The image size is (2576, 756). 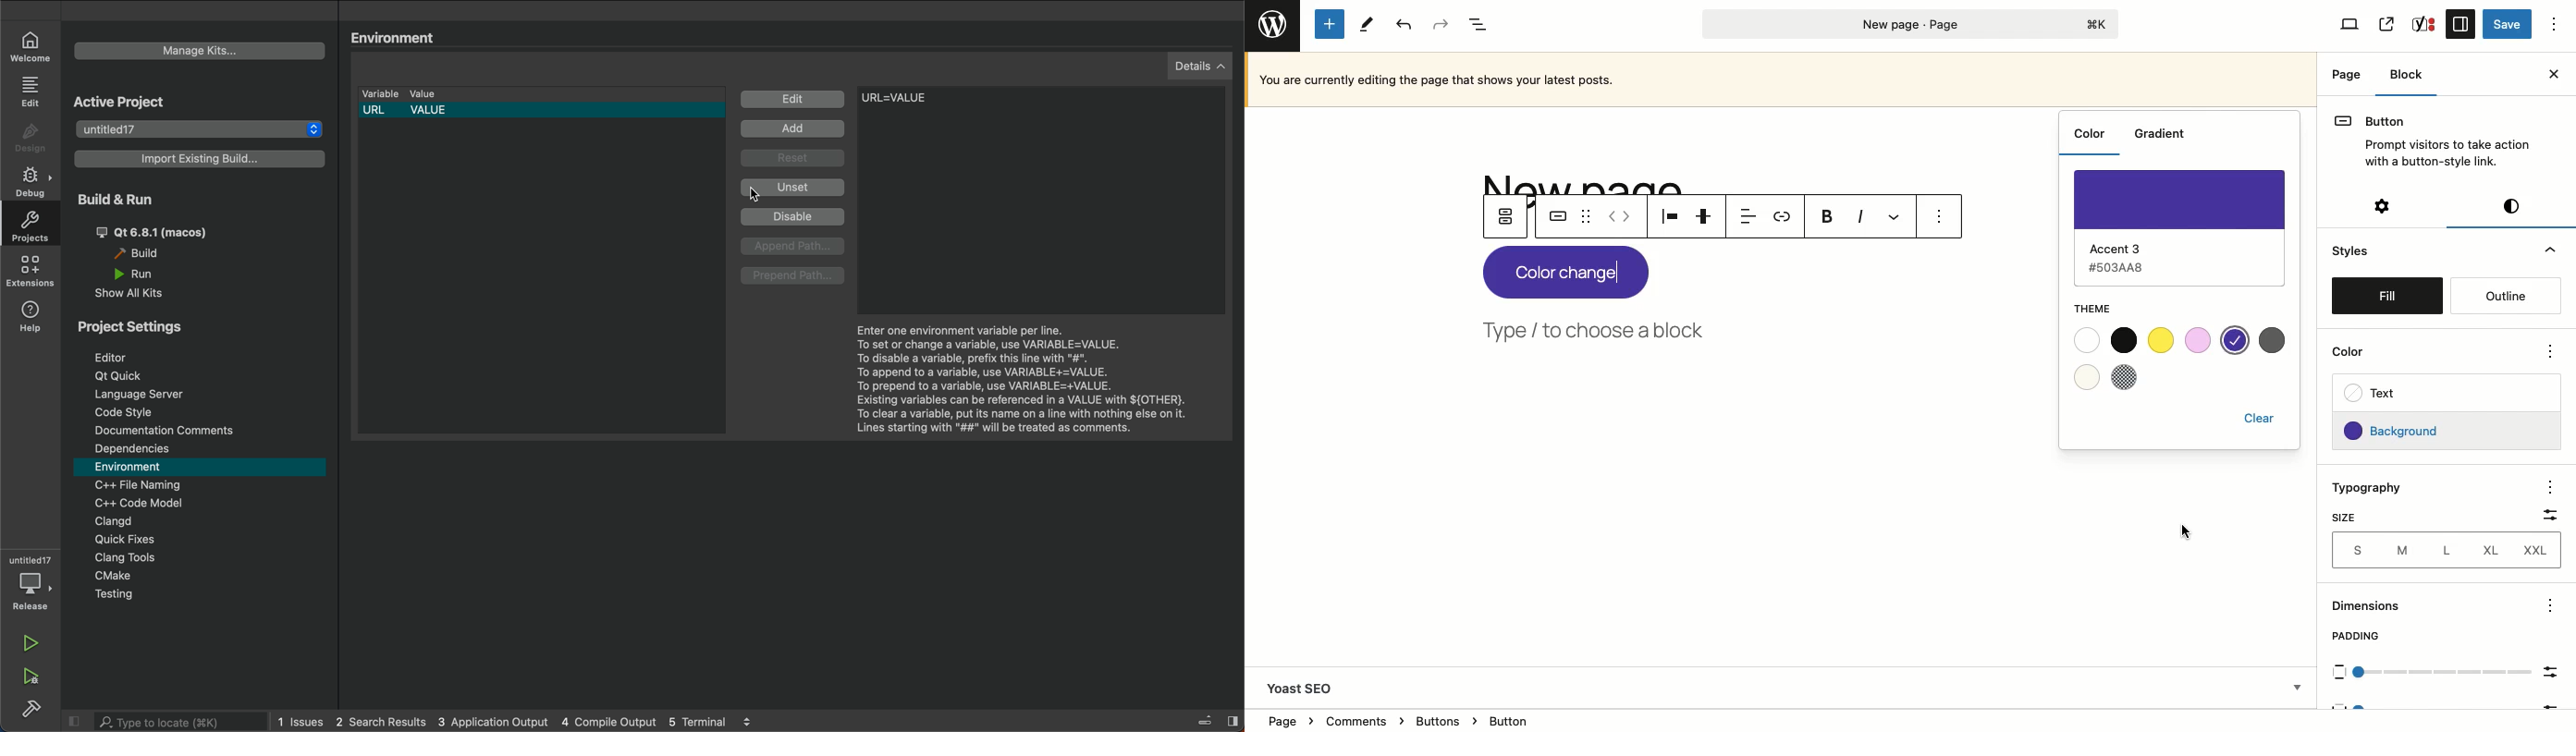 What do you see at coordinates (1196, 67) in the screenshot?
I see `details` at bounding box center [1196, 67].